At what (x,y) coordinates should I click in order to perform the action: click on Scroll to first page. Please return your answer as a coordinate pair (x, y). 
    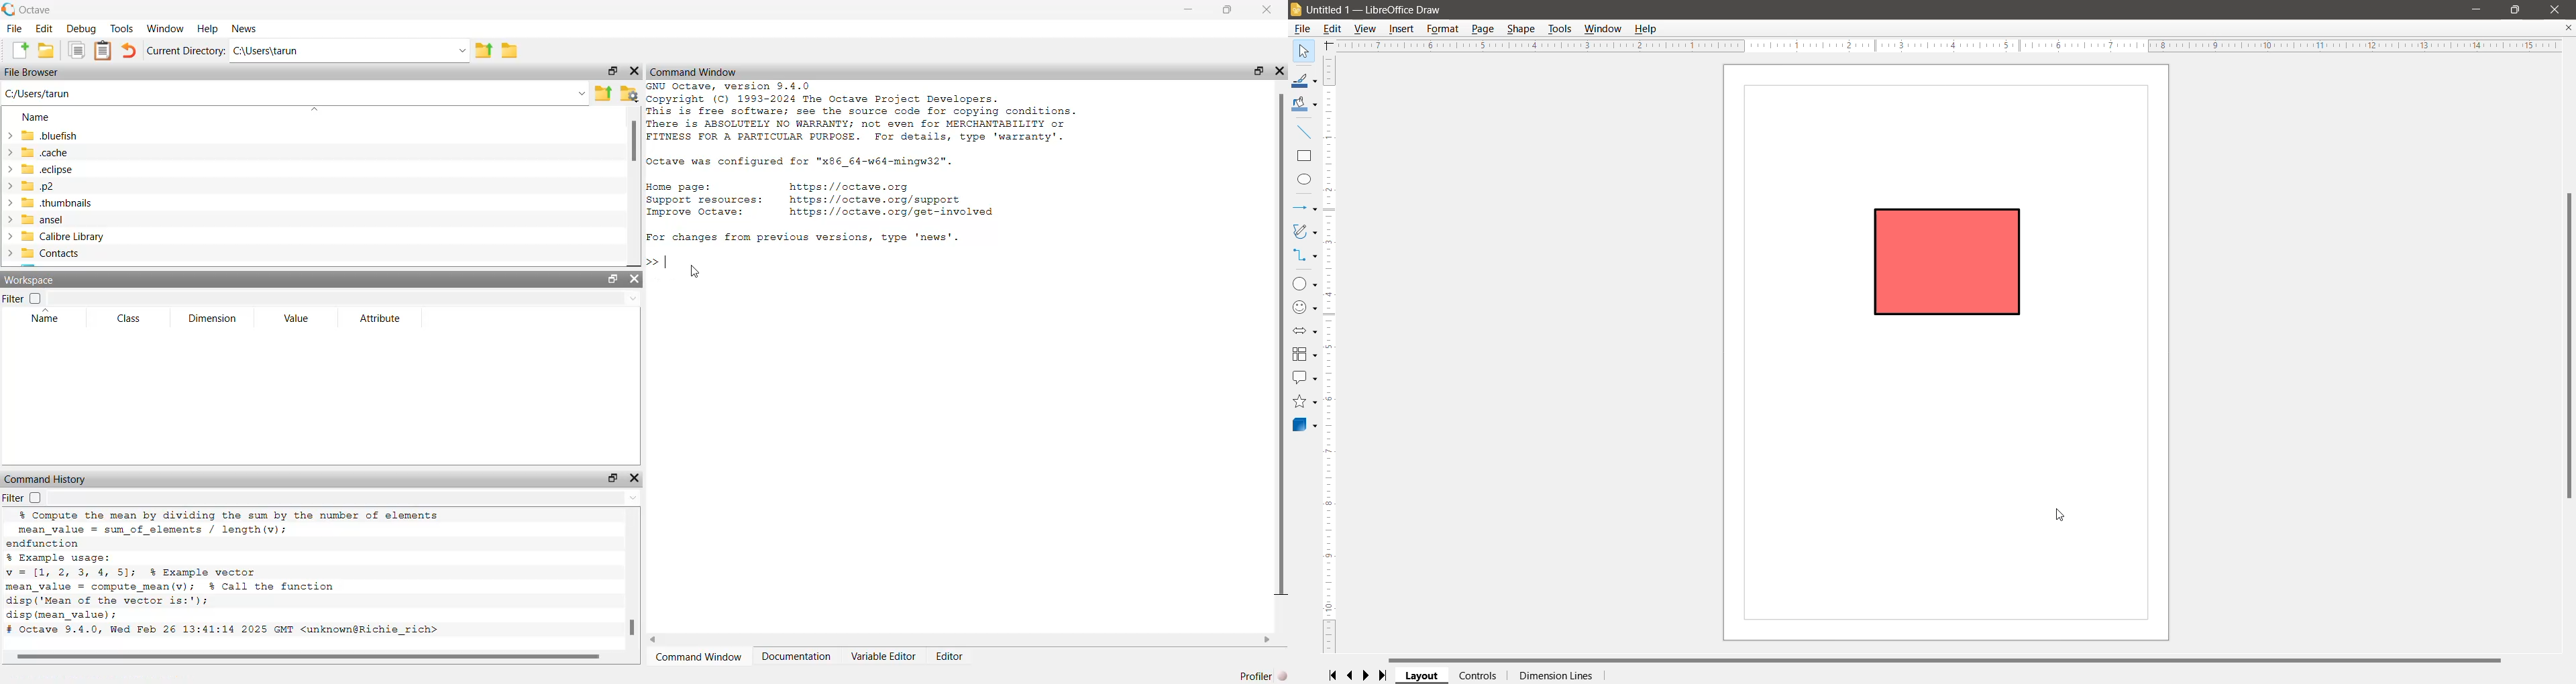
    Looking at the image, I should click on (1334, 675).